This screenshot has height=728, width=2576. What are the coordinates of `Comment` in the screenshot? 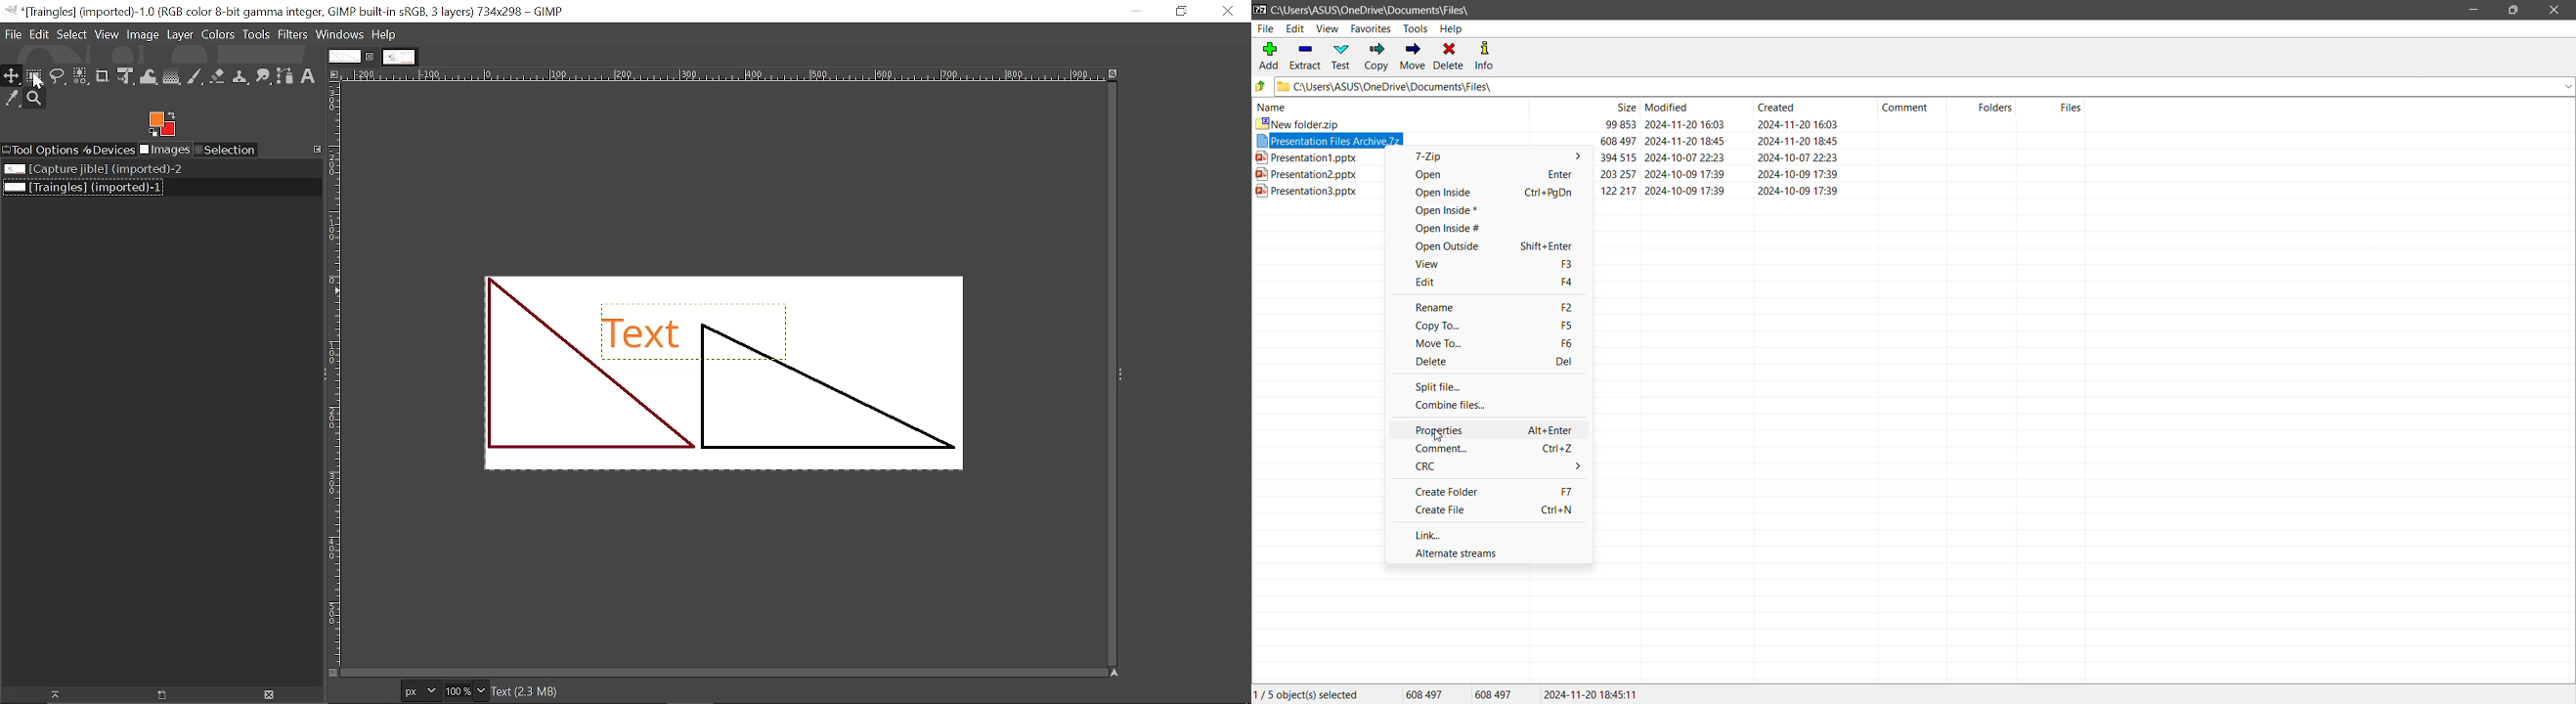 It's located at (1438, 449).